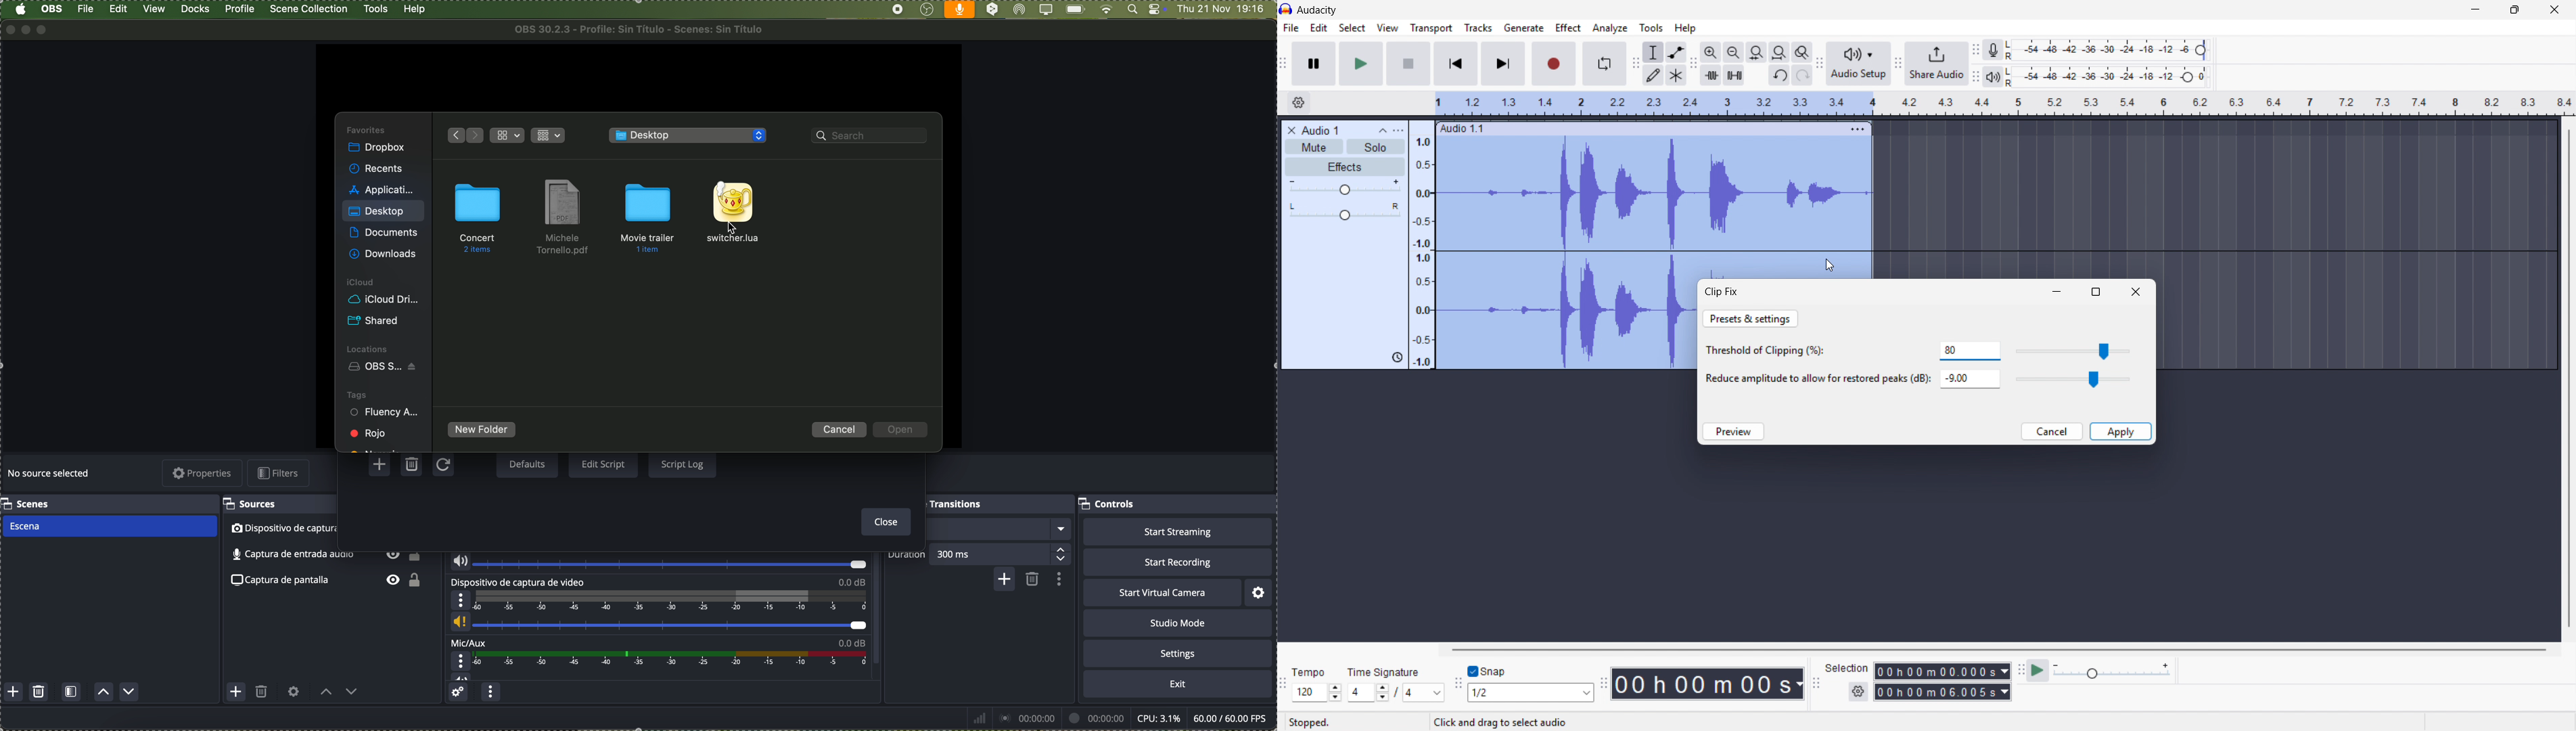  Describe the element at coordinates (293, 692) in the screenshot. I see `open source properties` at that location.